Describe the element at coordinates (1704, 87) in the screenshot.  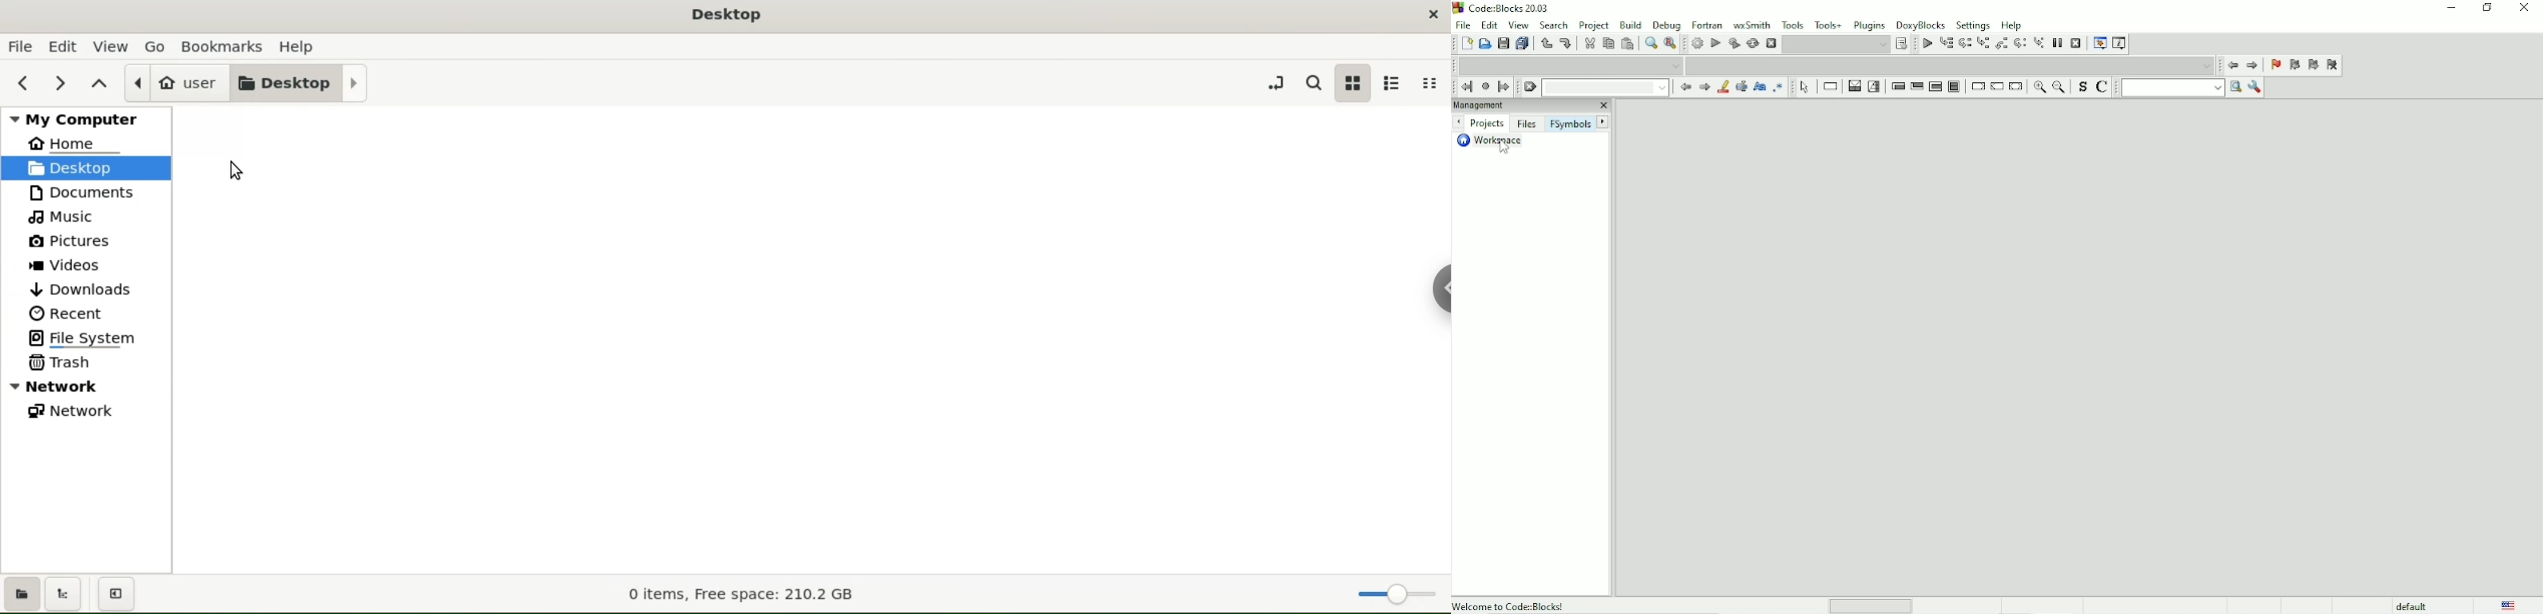
I see `Next` at that location.